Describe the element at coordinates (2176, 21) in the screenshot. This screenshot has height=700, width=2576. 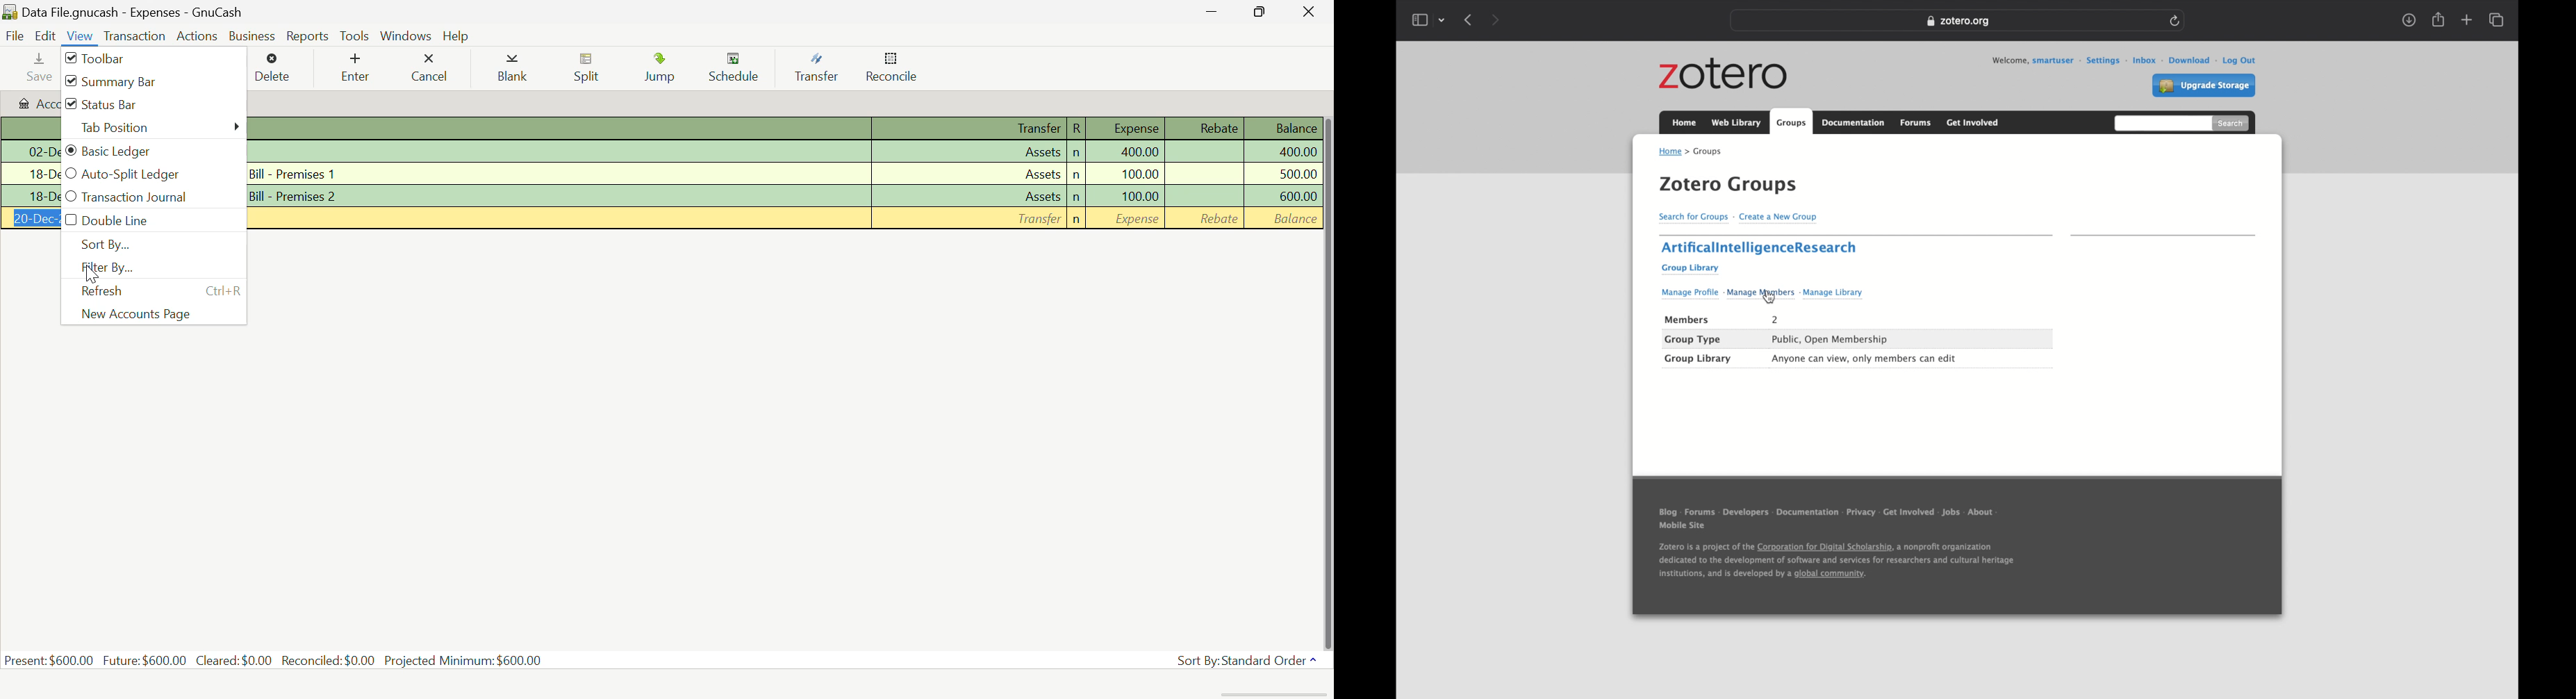
I see `refresh` at that location.